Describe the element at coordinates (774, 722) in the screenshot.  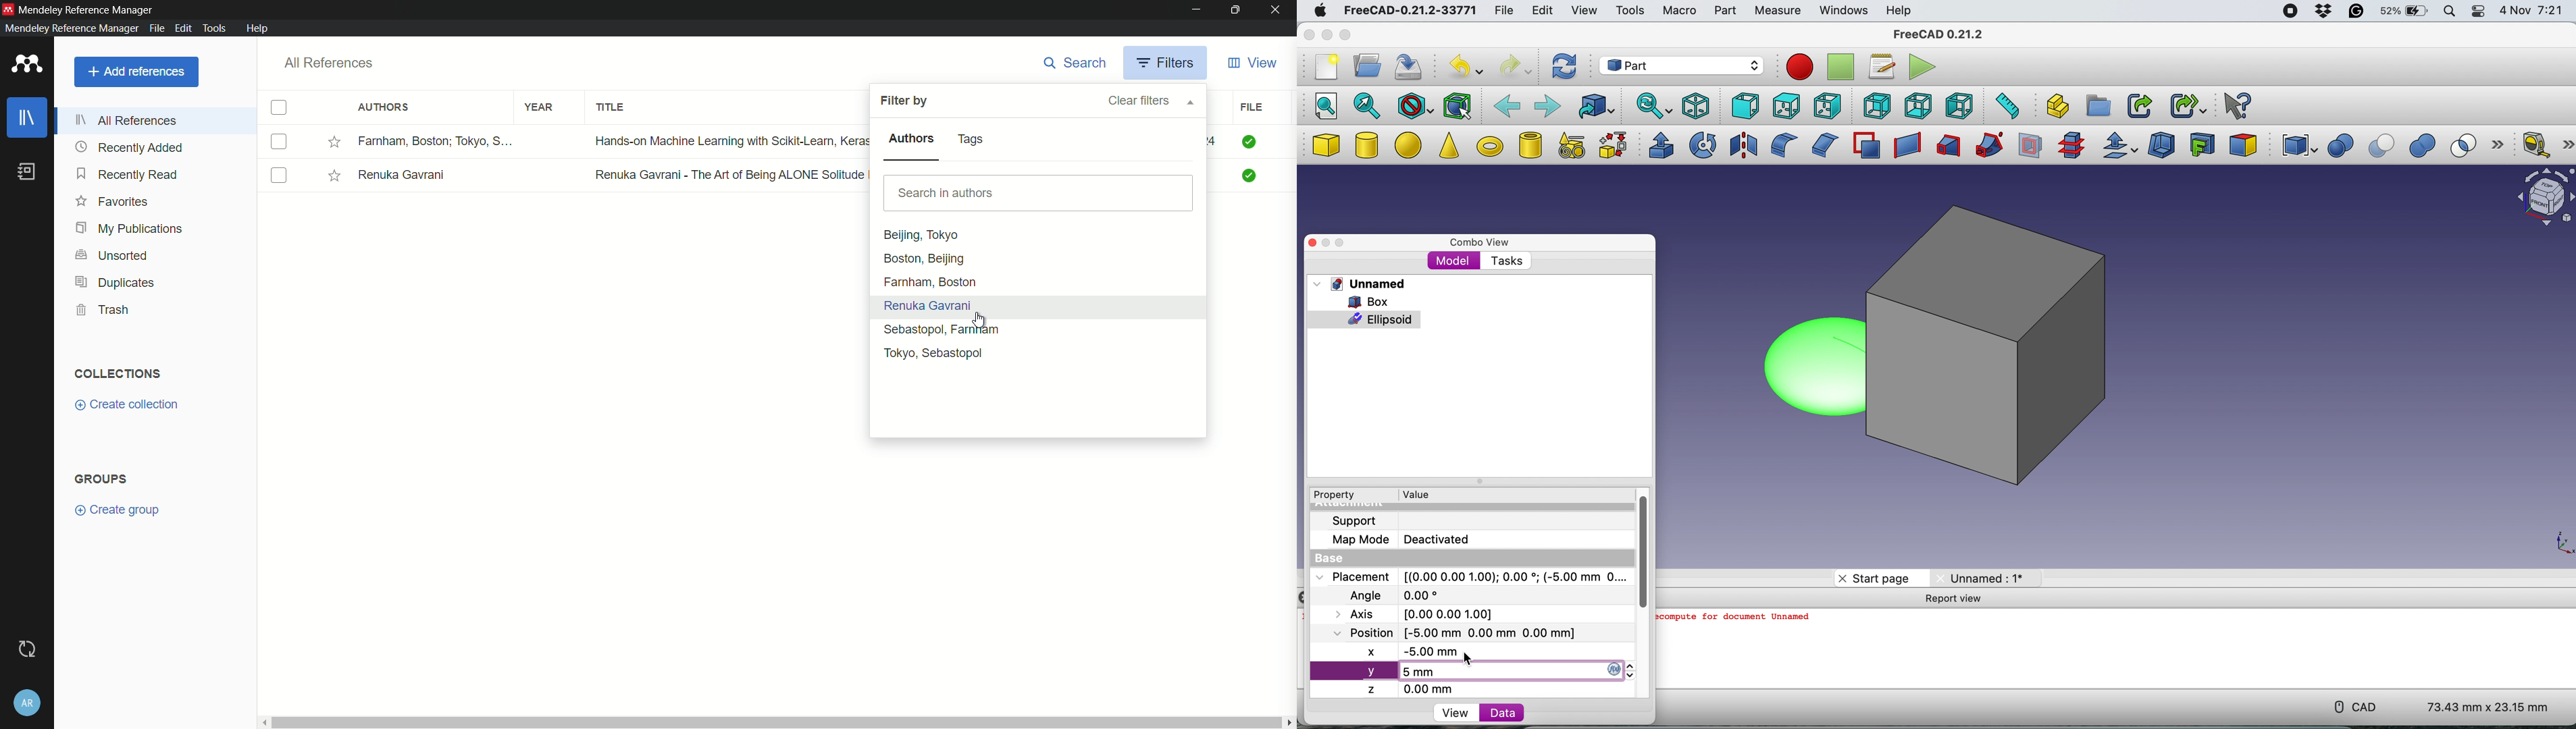
I see `Horizontal scroll bar` at that location.